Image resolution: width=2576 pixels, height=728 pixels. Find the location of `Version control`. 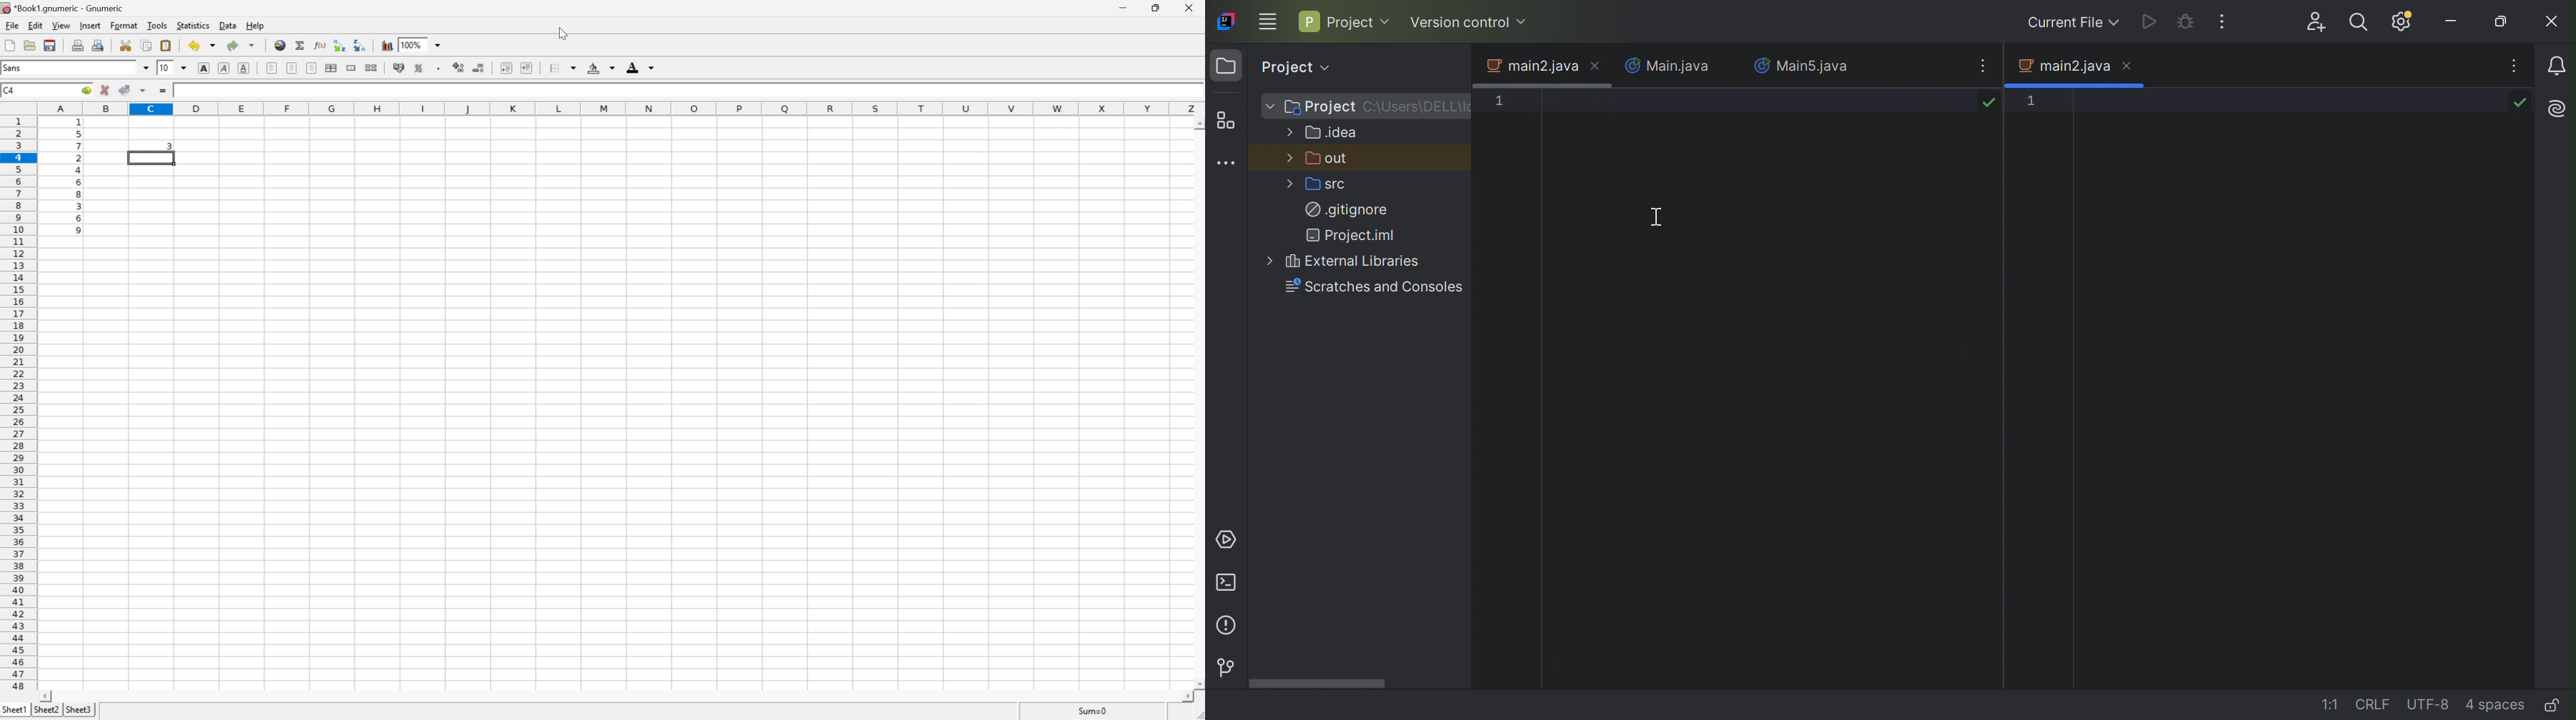

Version control is located at coordinates (1222, 669).